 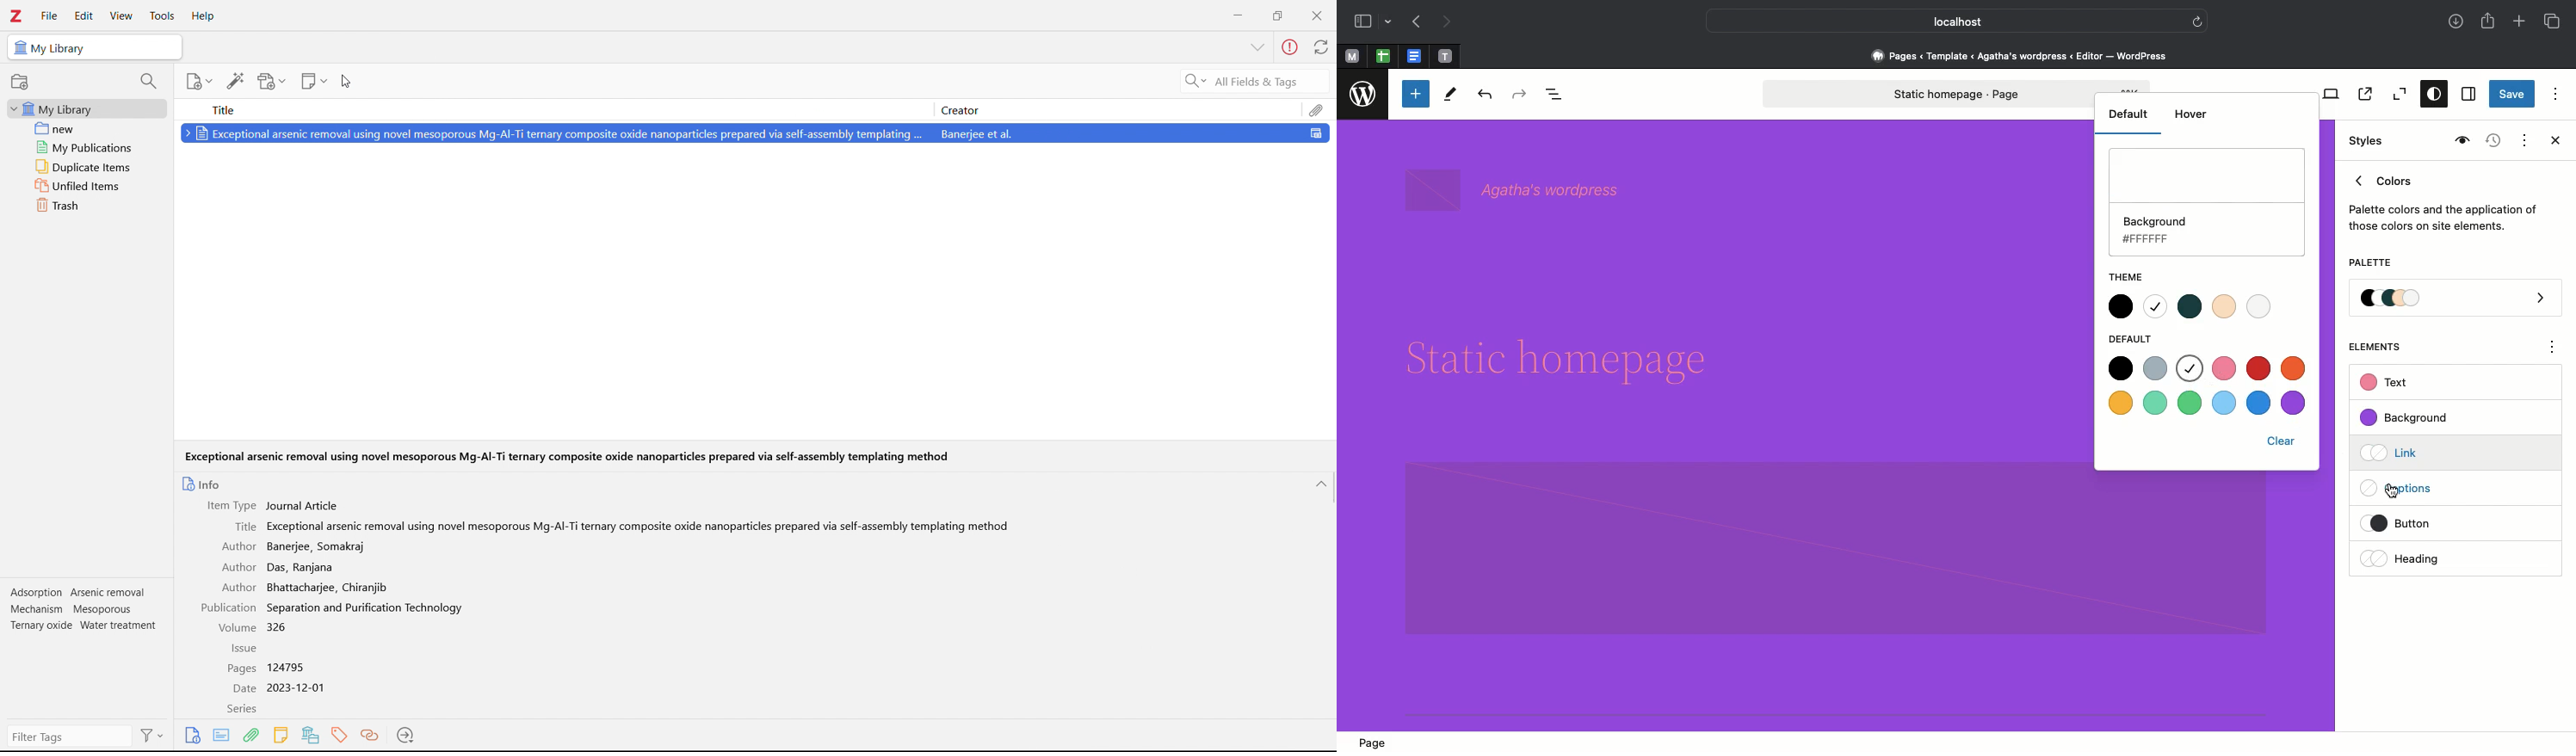 I want to click on Pages, so click(x=241, y=668).